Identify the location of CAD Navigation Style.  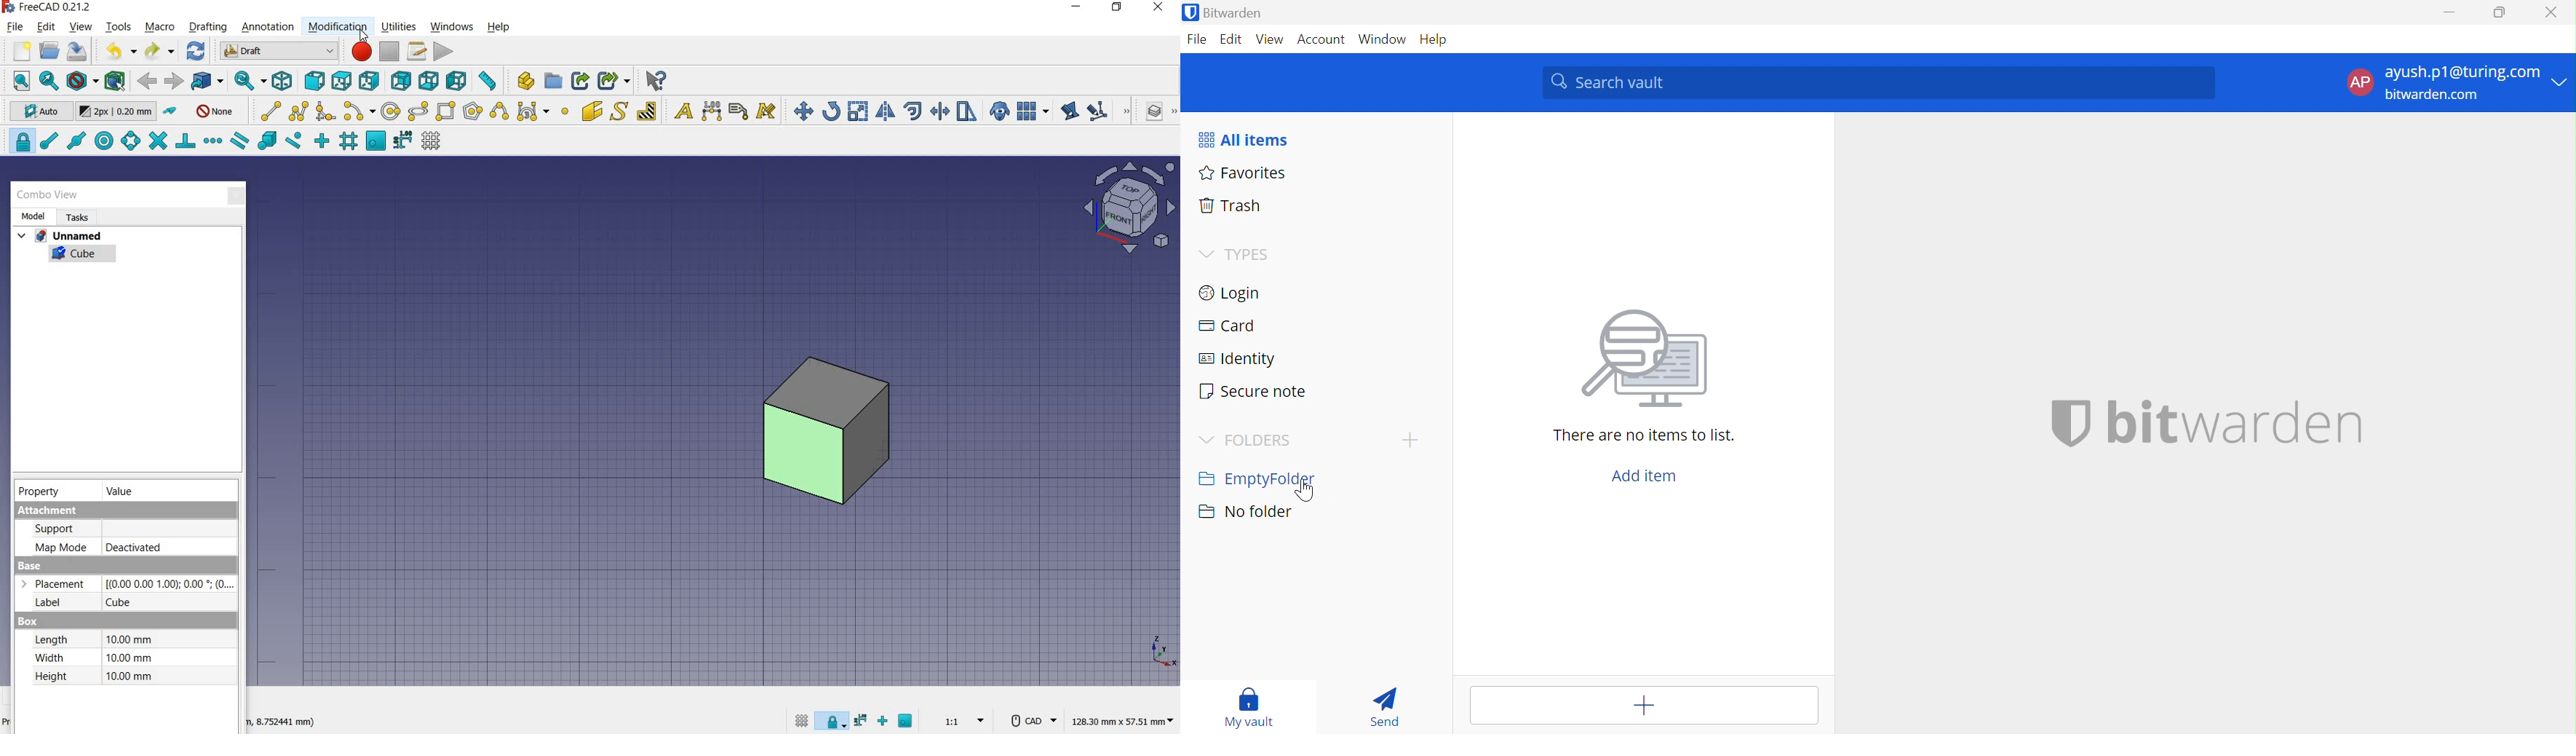
(1031, 719).